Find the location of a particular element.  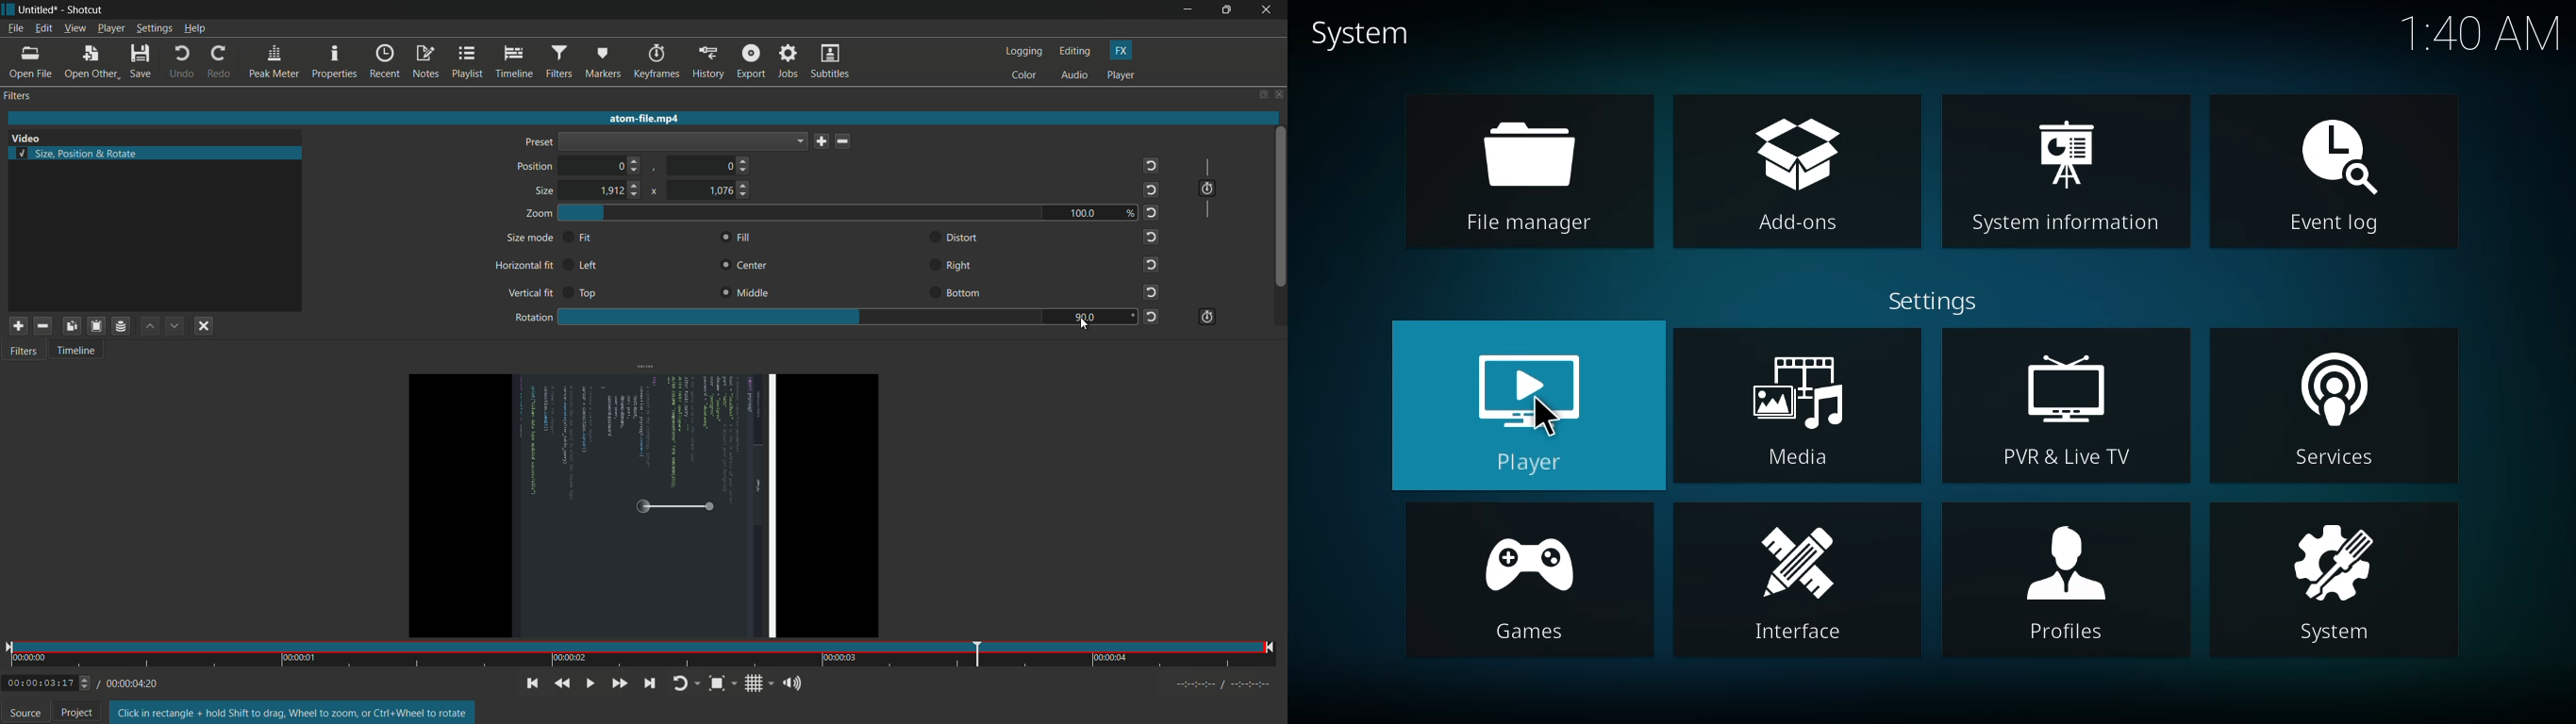

playlist is located at coordinates (468, 62).